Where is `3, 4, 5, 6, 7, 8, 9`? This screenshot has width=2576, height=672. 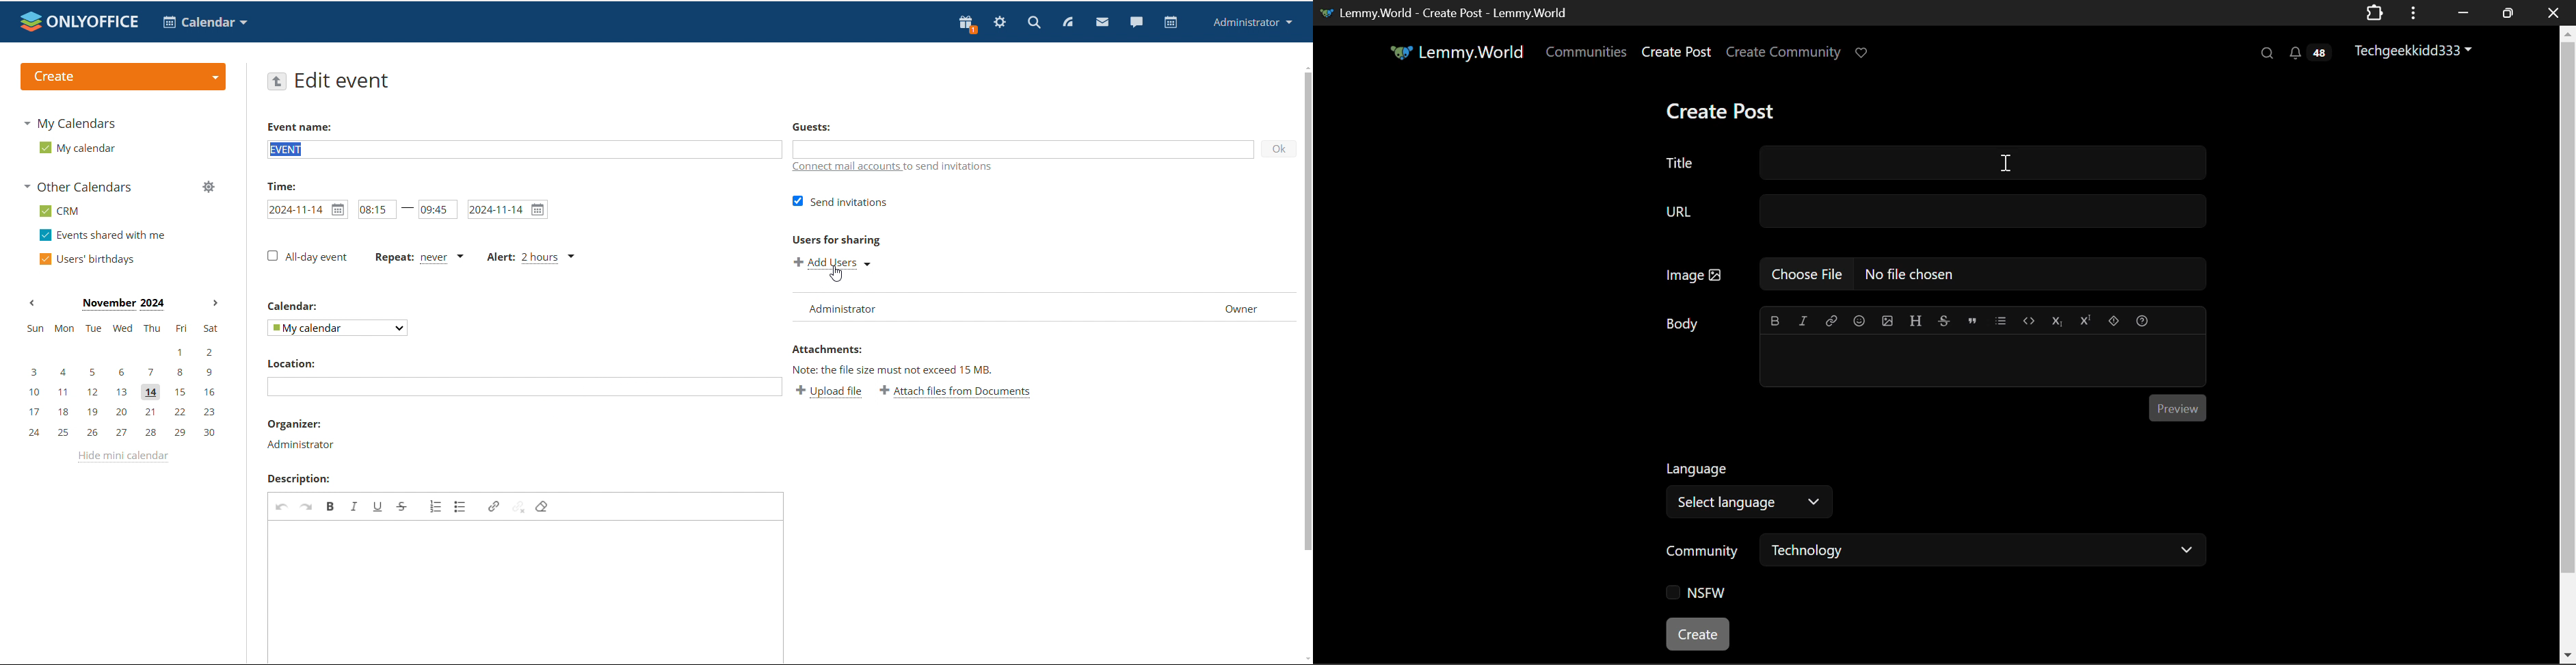
3, 4, 5, 6, 7, 8, 9 is located at coordinates (120, 374).